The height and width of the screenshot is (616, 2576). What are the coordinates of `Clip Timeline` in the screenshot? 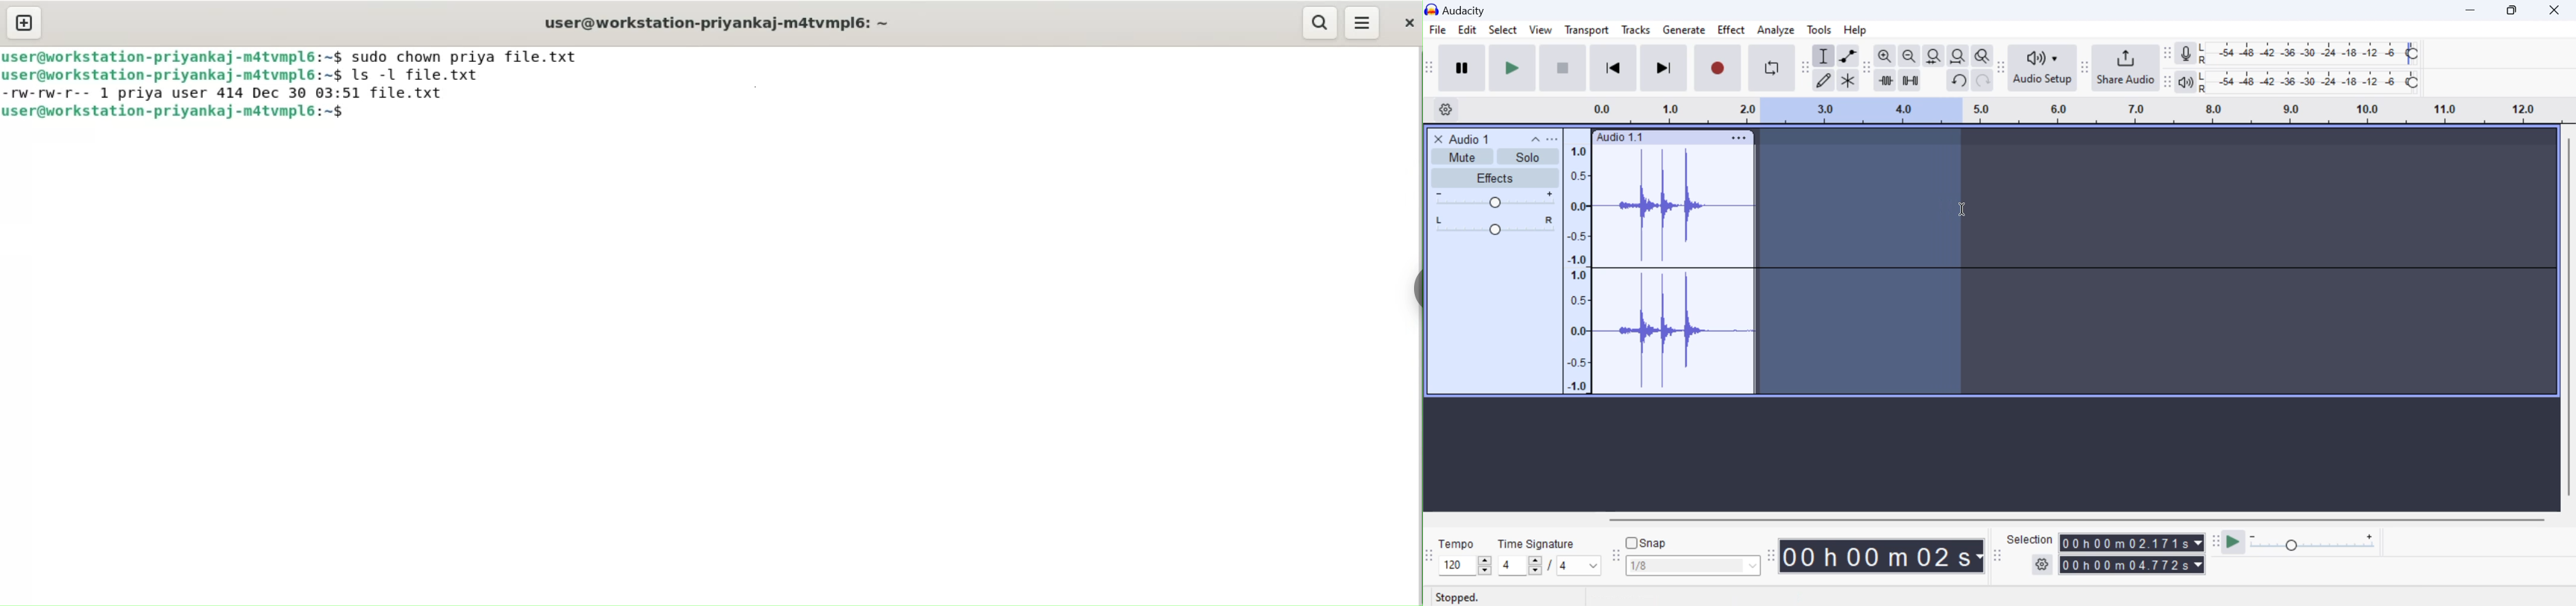 It's located at (2065, 112).